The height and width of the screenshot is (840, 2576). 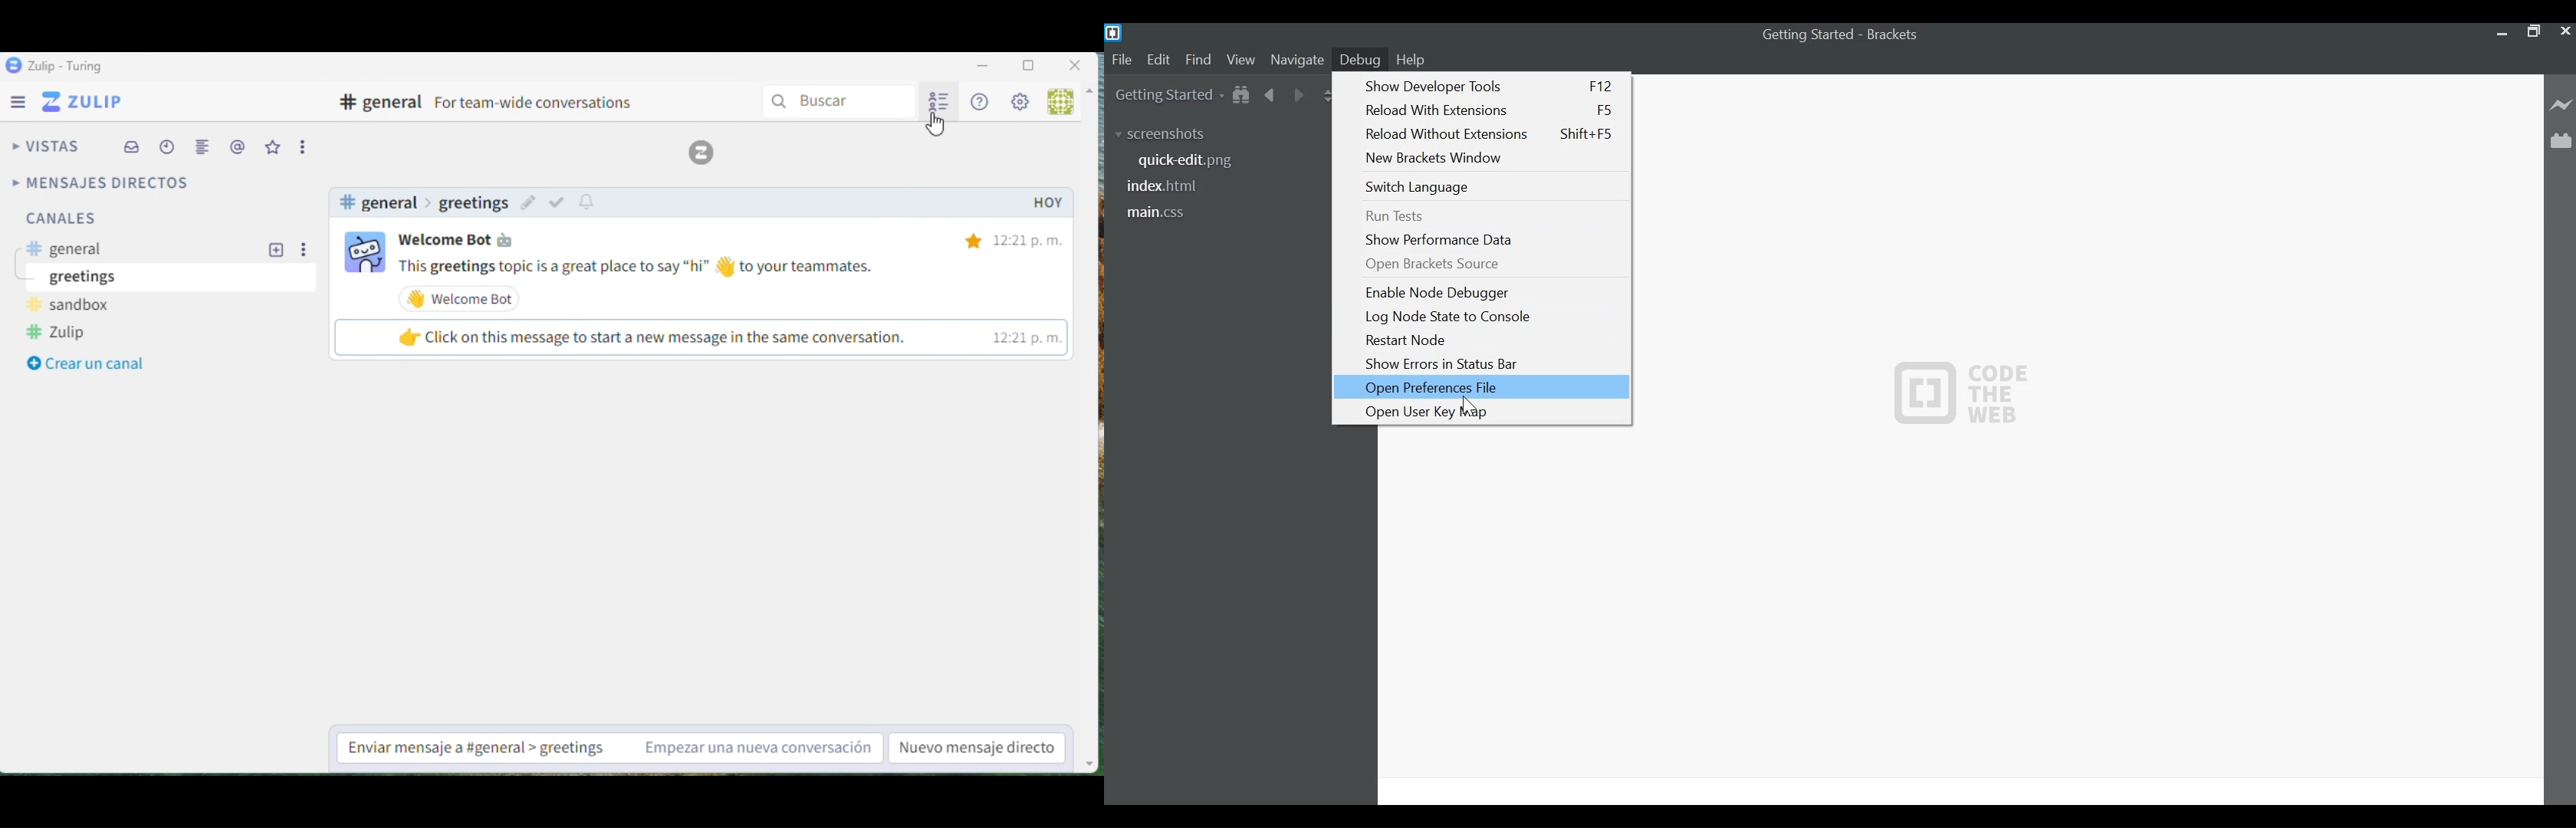 I want to click on Manage Extensions, so click(x=2561, y=141).